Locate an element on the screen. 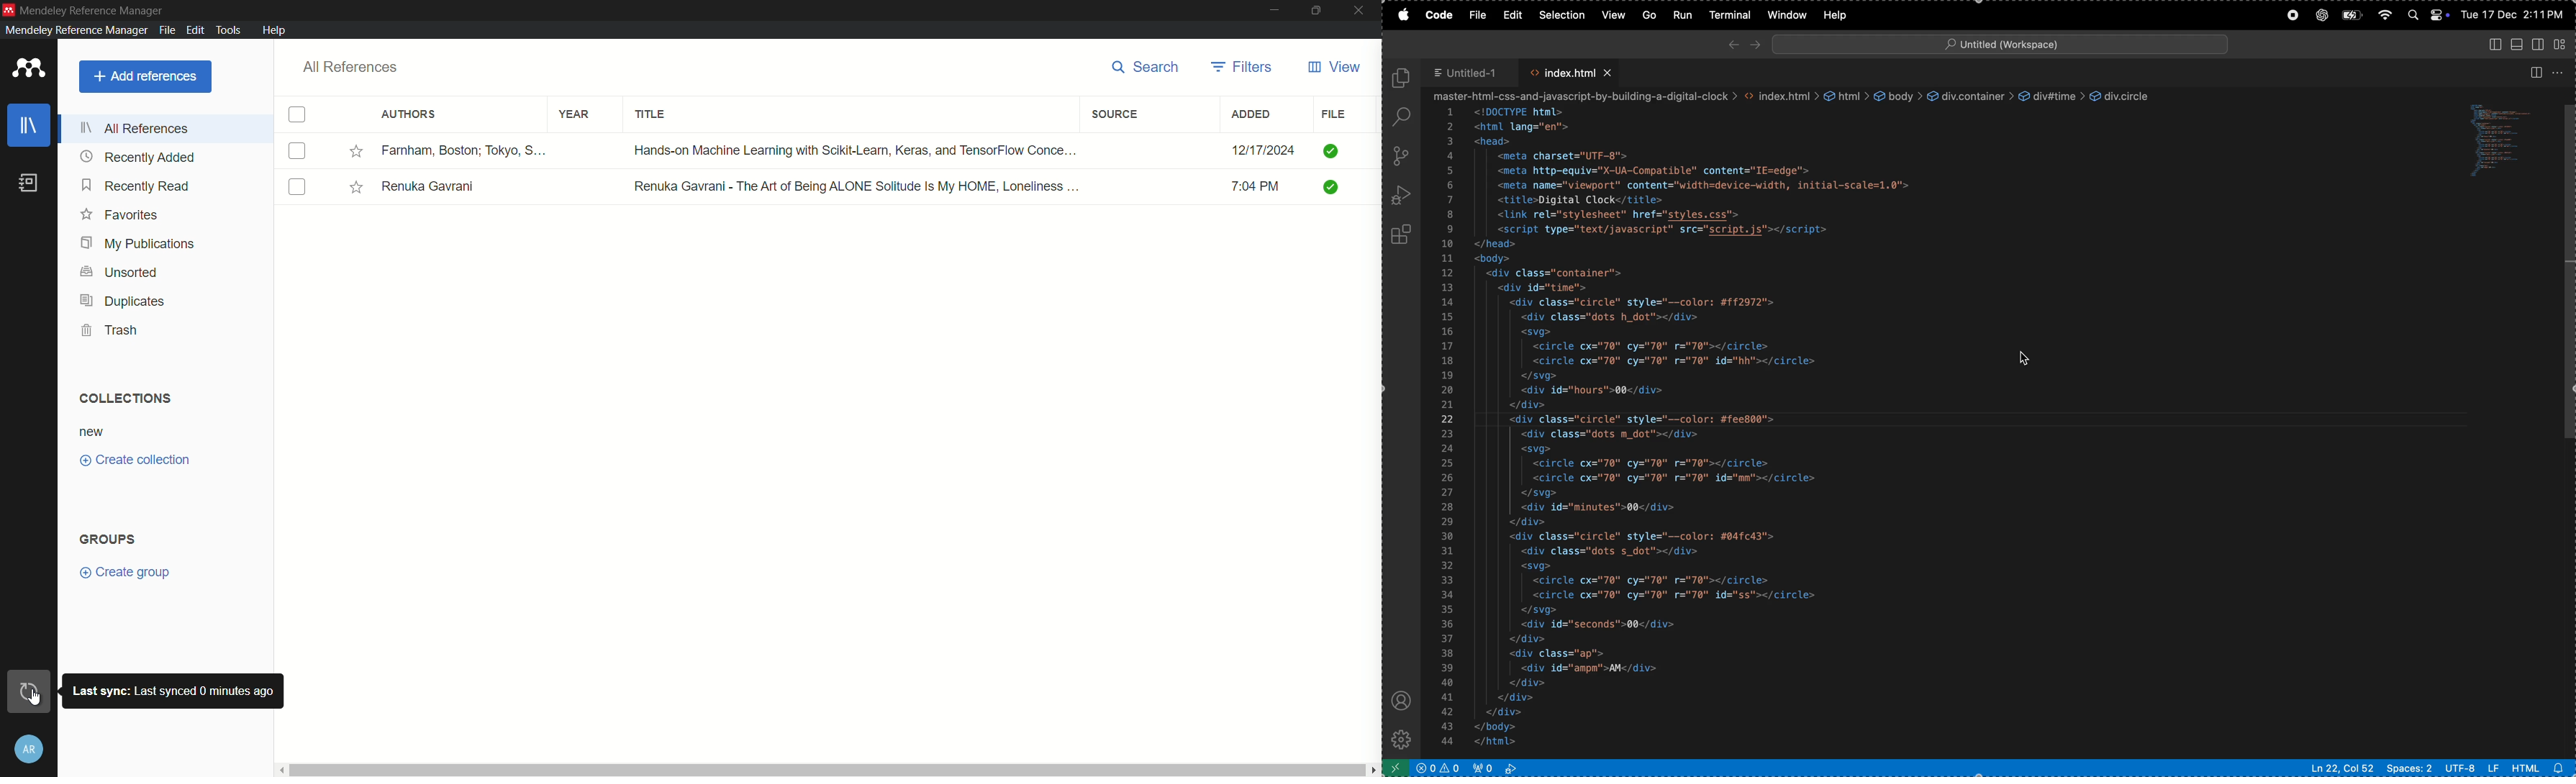 The width and height of the screenshot is (2576, 784). collections is located at coordinates (125, 399).